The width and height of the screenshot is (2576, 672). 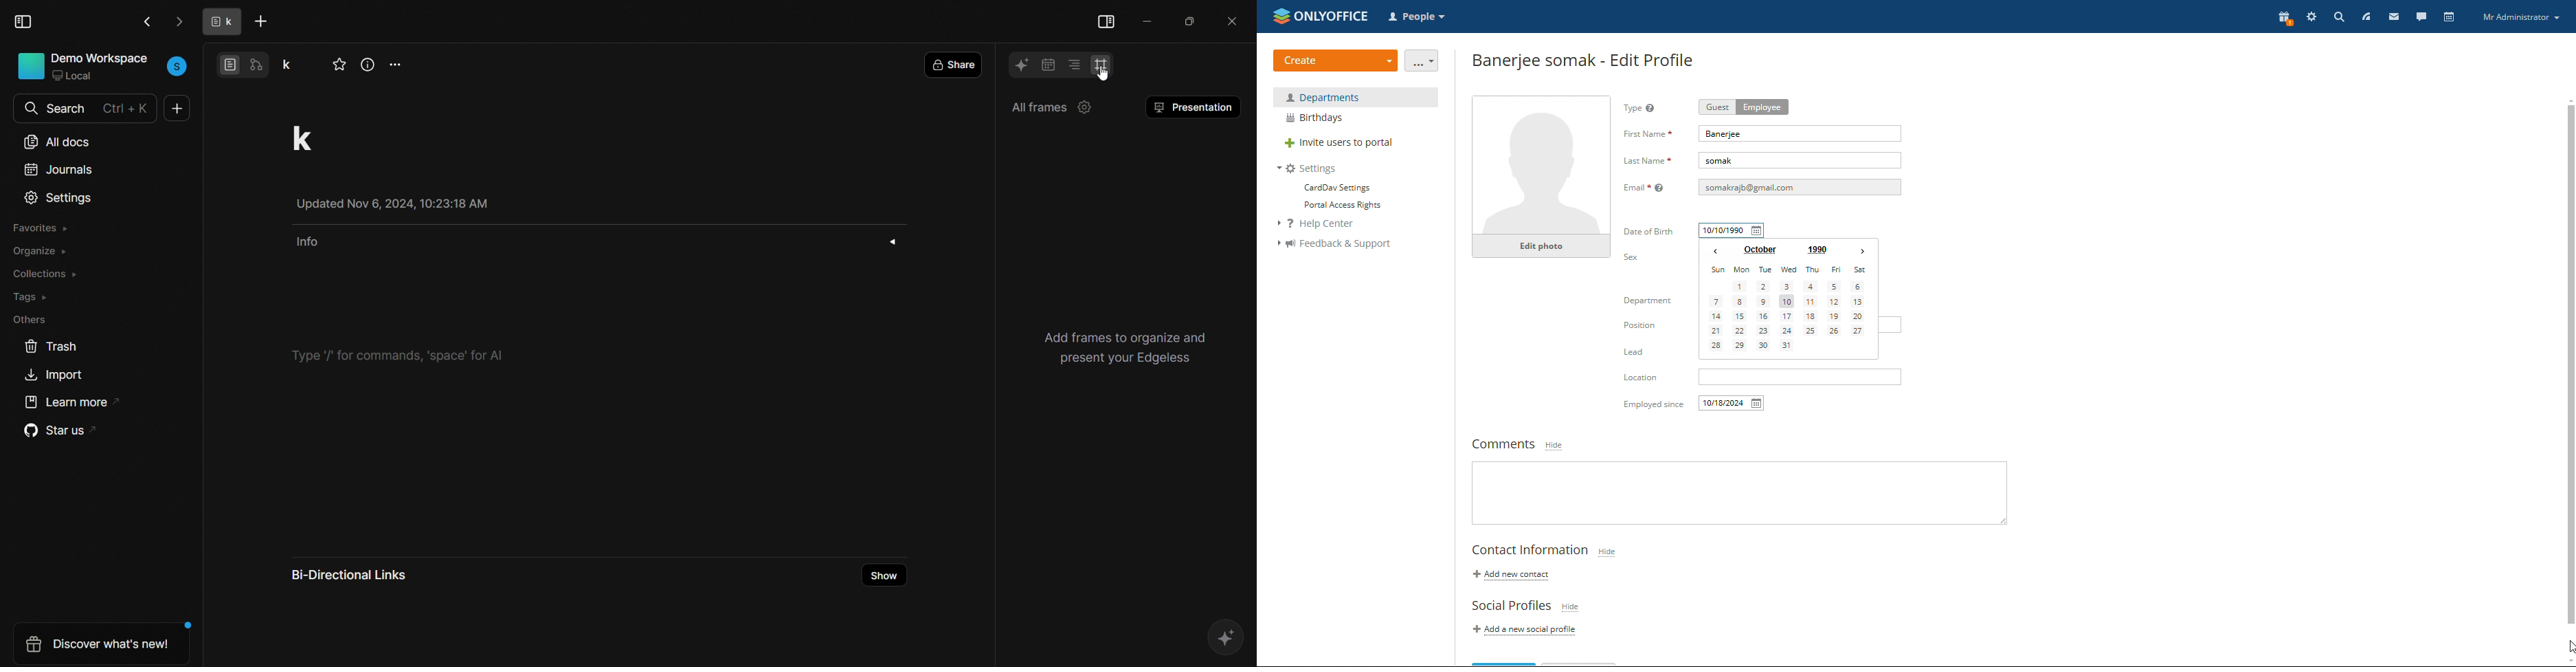 I want to click on feedback and support, so click(x=1334, y=244).